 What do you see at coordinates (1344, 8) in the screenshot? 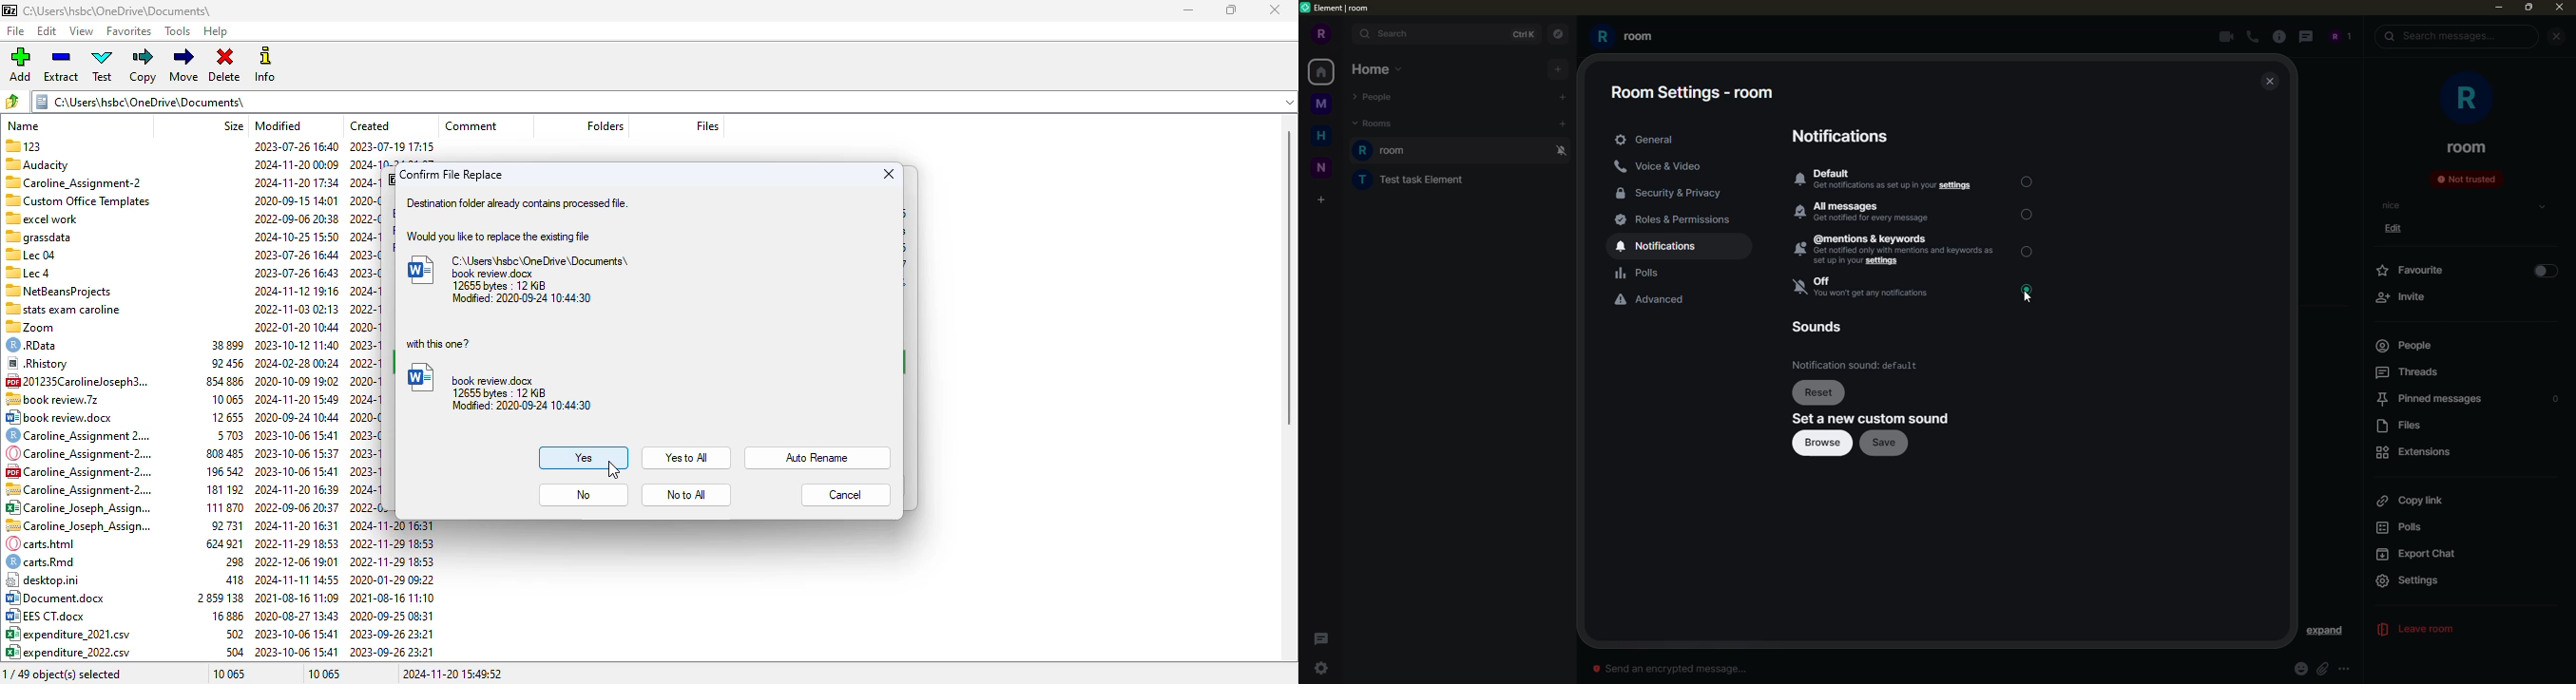
I see `element|room` at bounding box center [1344, 8].